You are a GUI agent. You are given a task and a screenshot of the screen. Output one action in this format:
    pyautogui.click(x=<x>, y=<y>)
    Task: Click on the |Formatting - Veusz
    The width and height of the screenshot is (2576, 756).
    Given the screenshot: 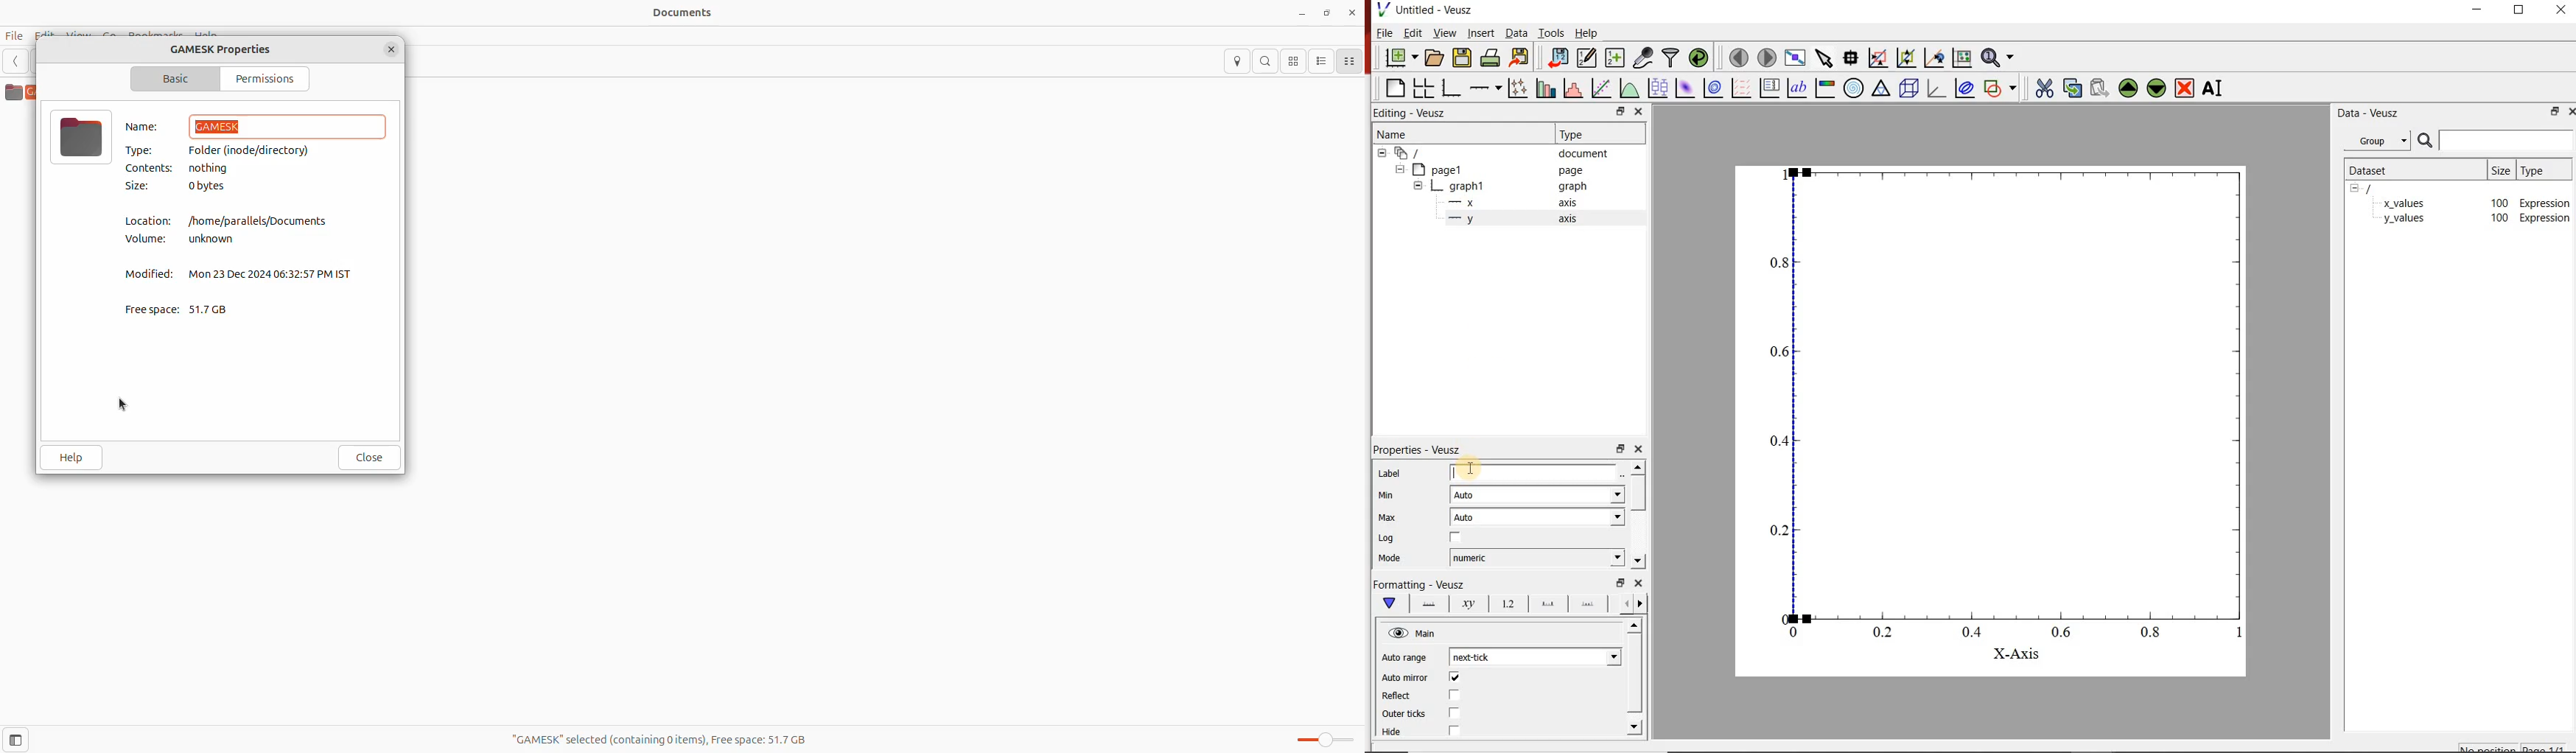 What is the action you would take?
    pyautogui.click(x=1426, y=584)
    